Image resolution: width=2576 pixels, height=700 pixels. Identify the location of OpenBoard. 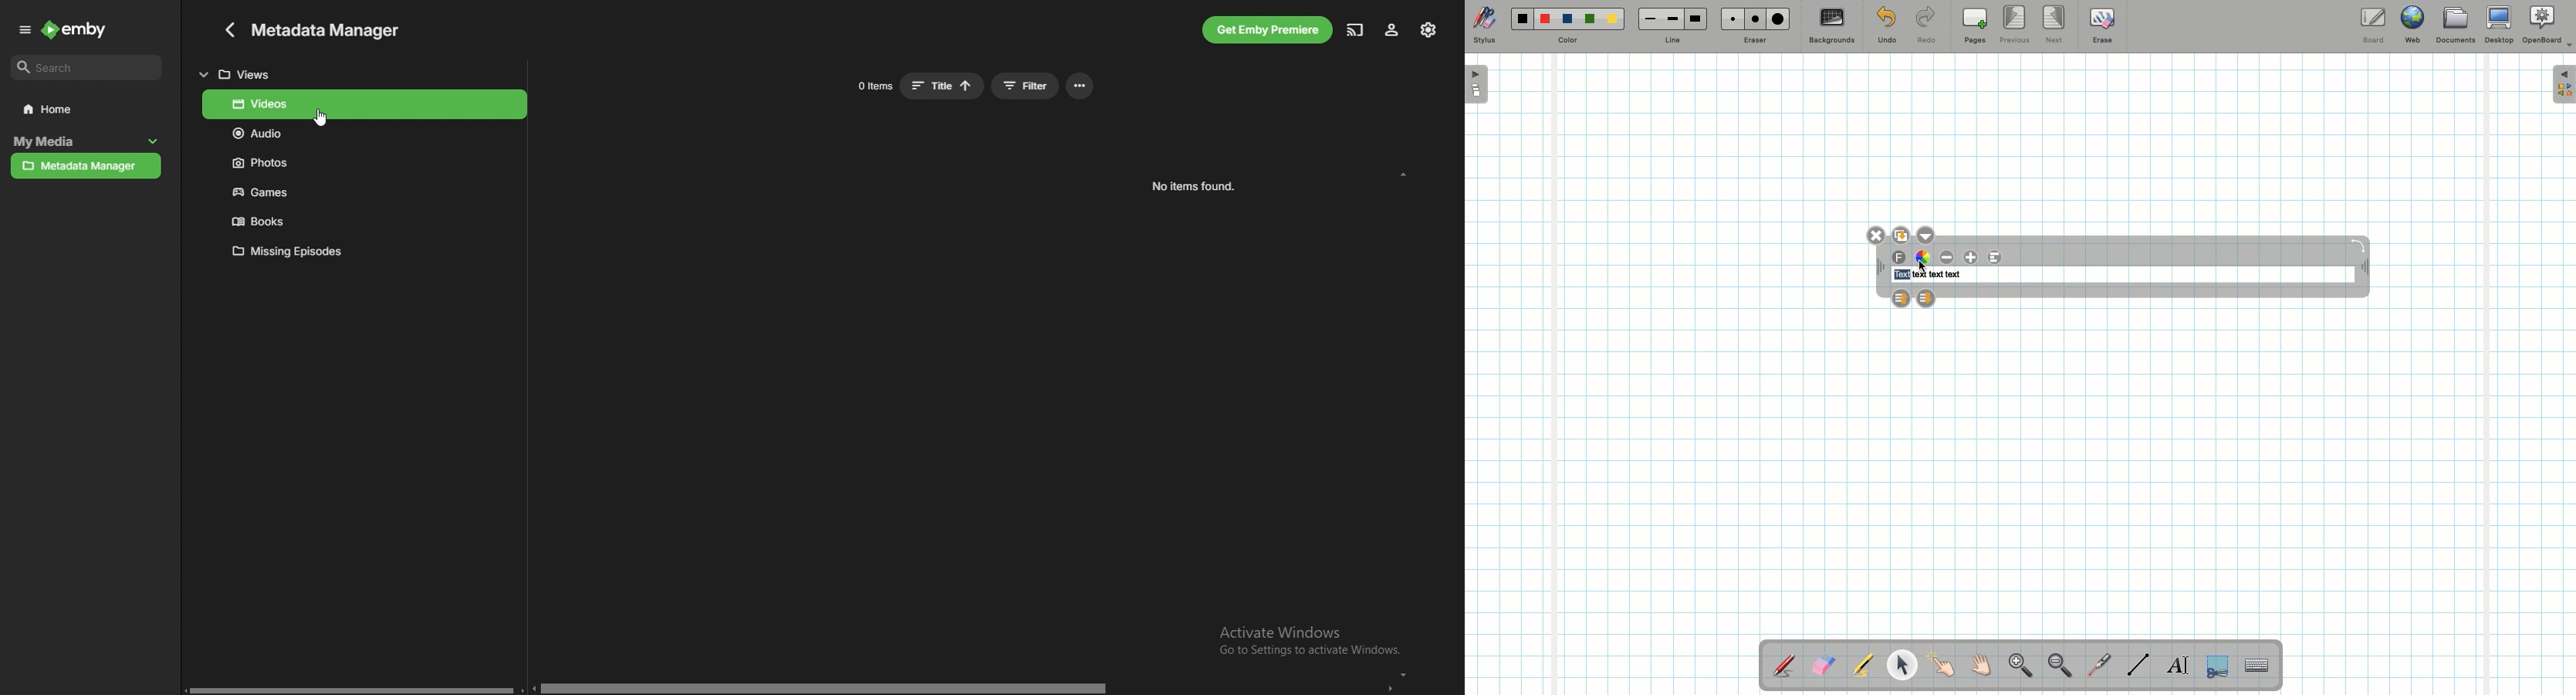
(2547, 25).